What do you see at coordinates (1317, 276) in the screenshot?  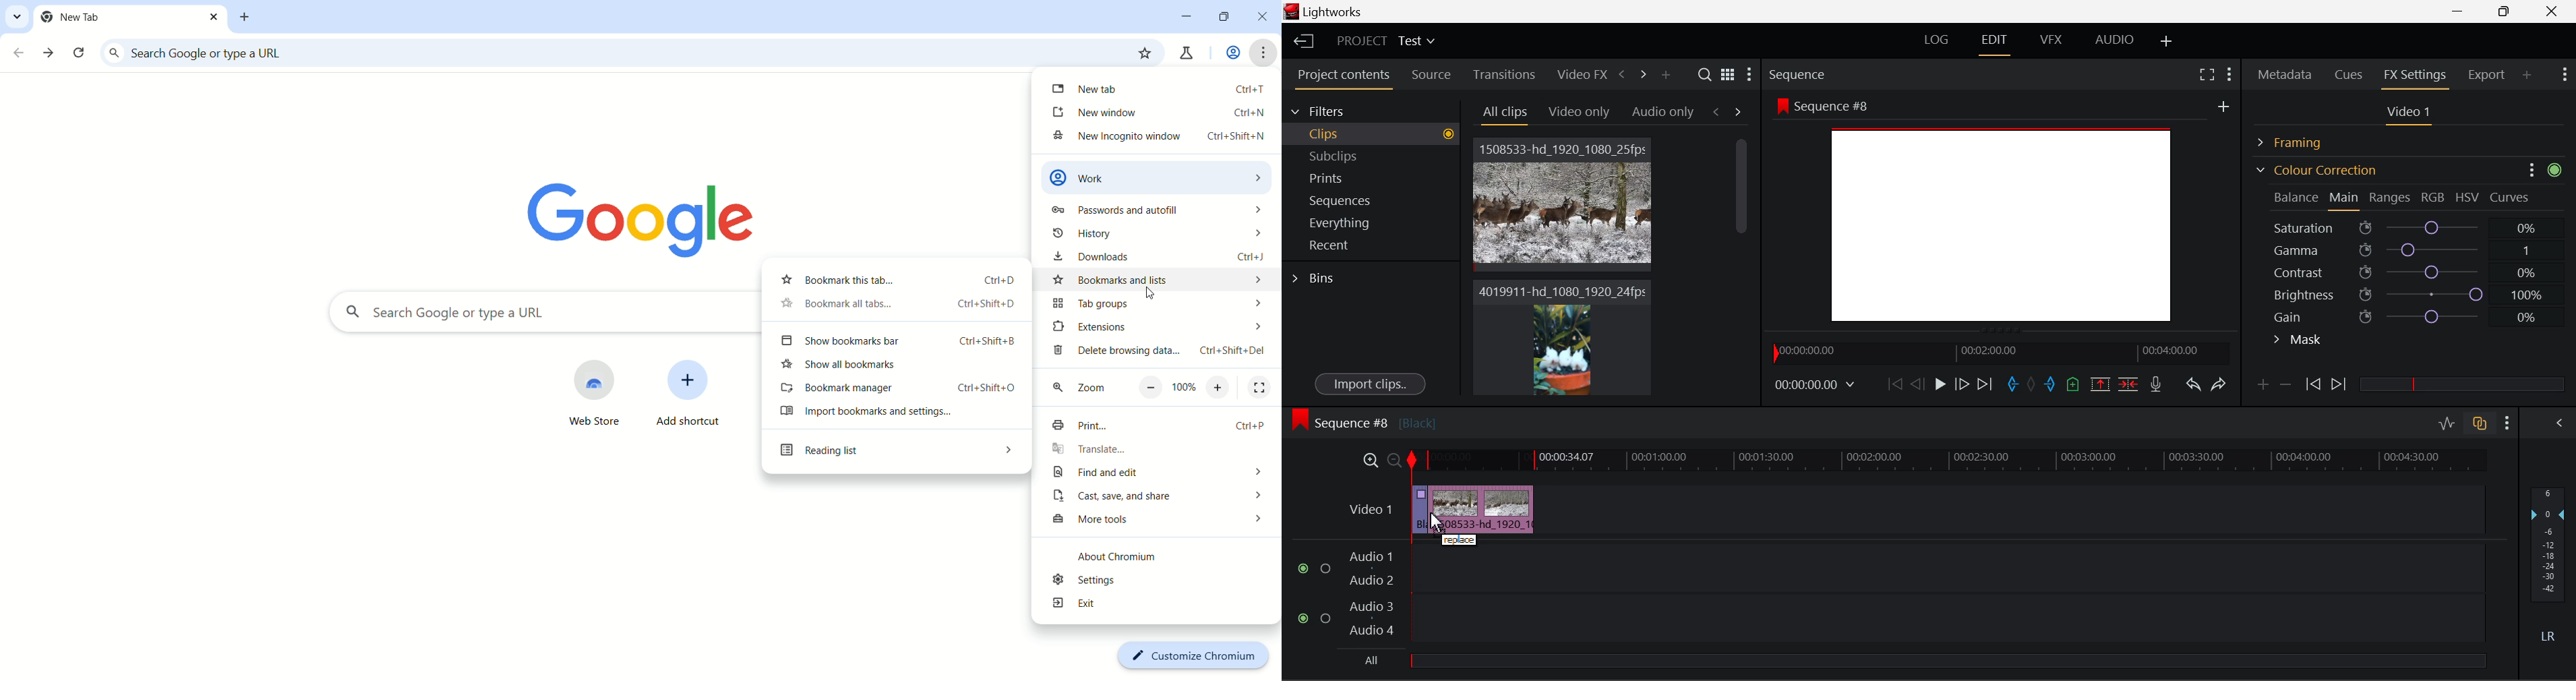 I see `Bins` at bounding box center [1317, 276].